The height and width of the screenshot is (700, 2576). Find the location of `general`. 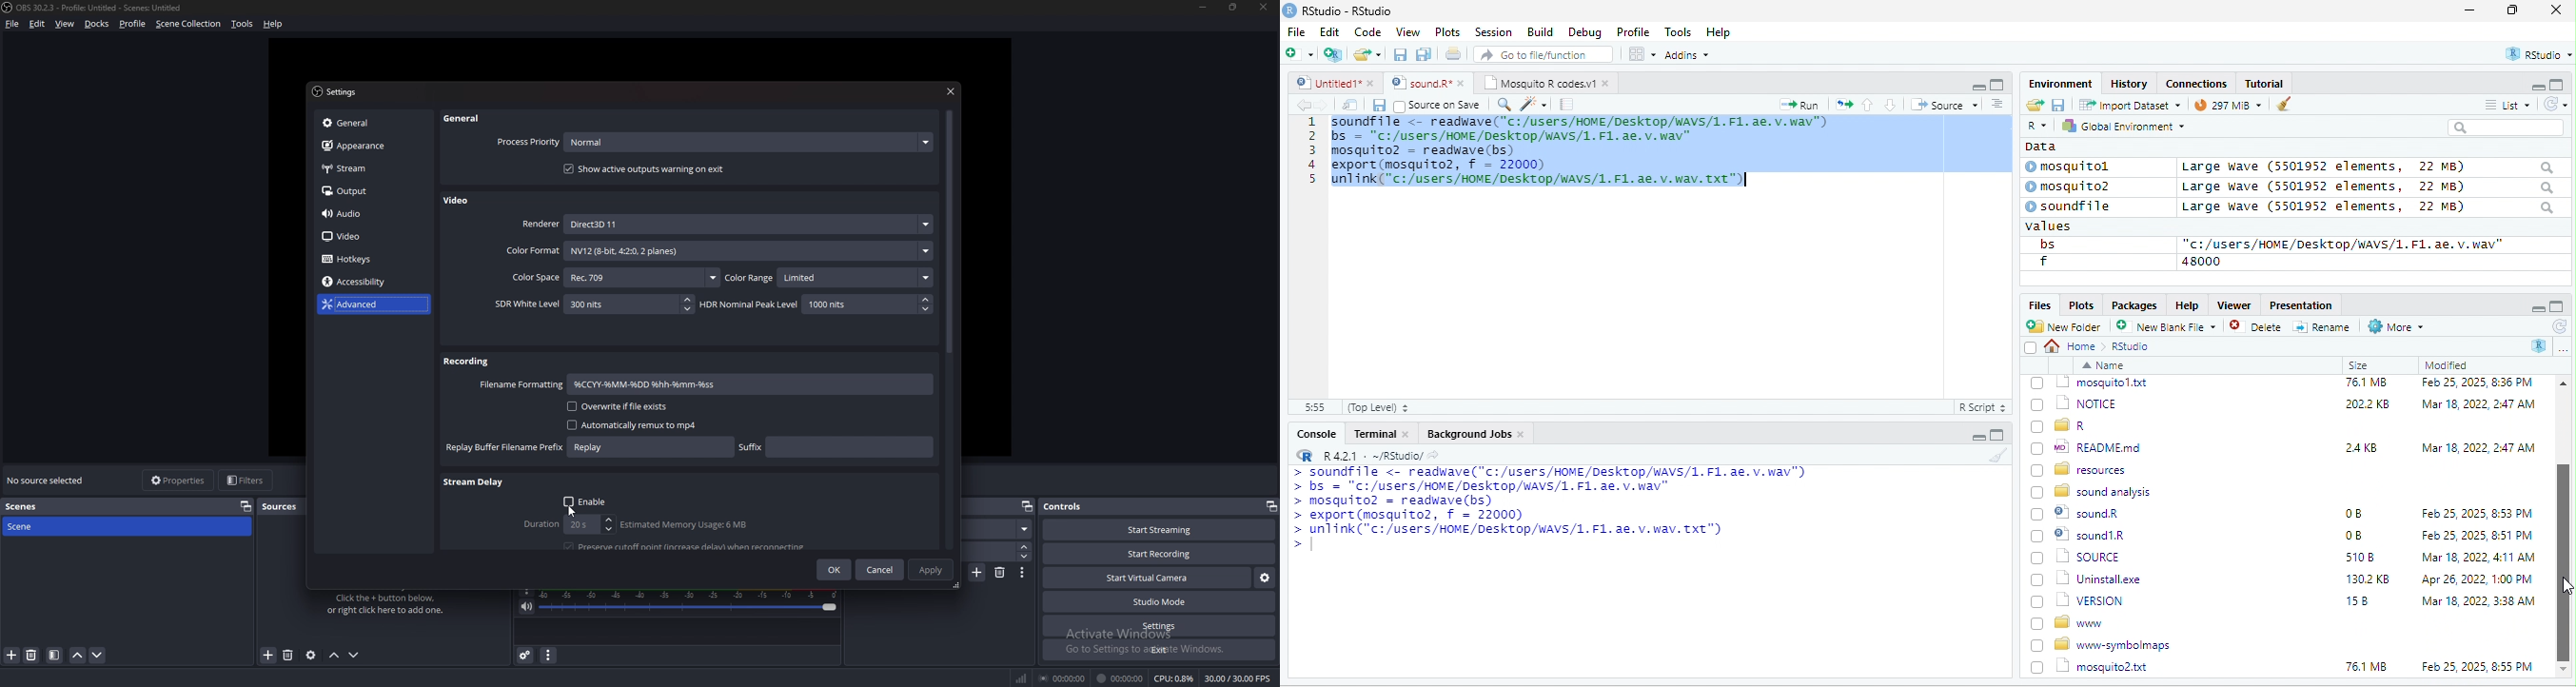

general is located at coordinates (468, 118).